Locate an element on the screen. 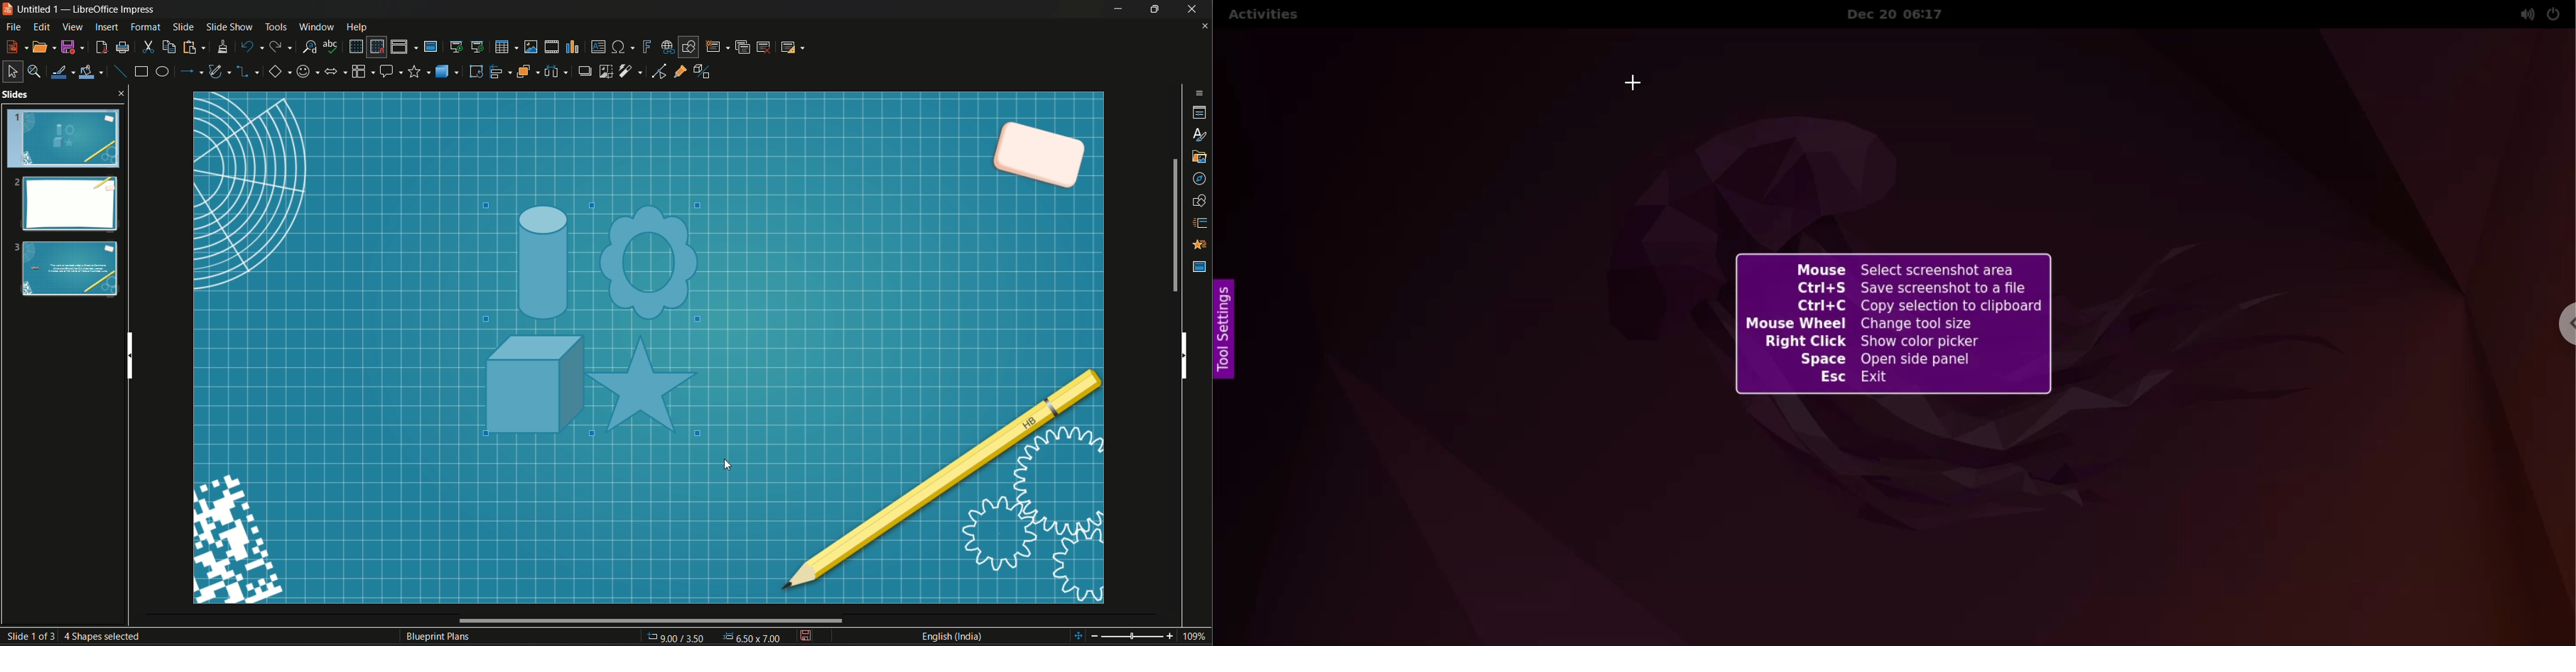 Image resolution: width=2576 pixels, height=672 pixels. insert special character is located at coordinates (624, 46).